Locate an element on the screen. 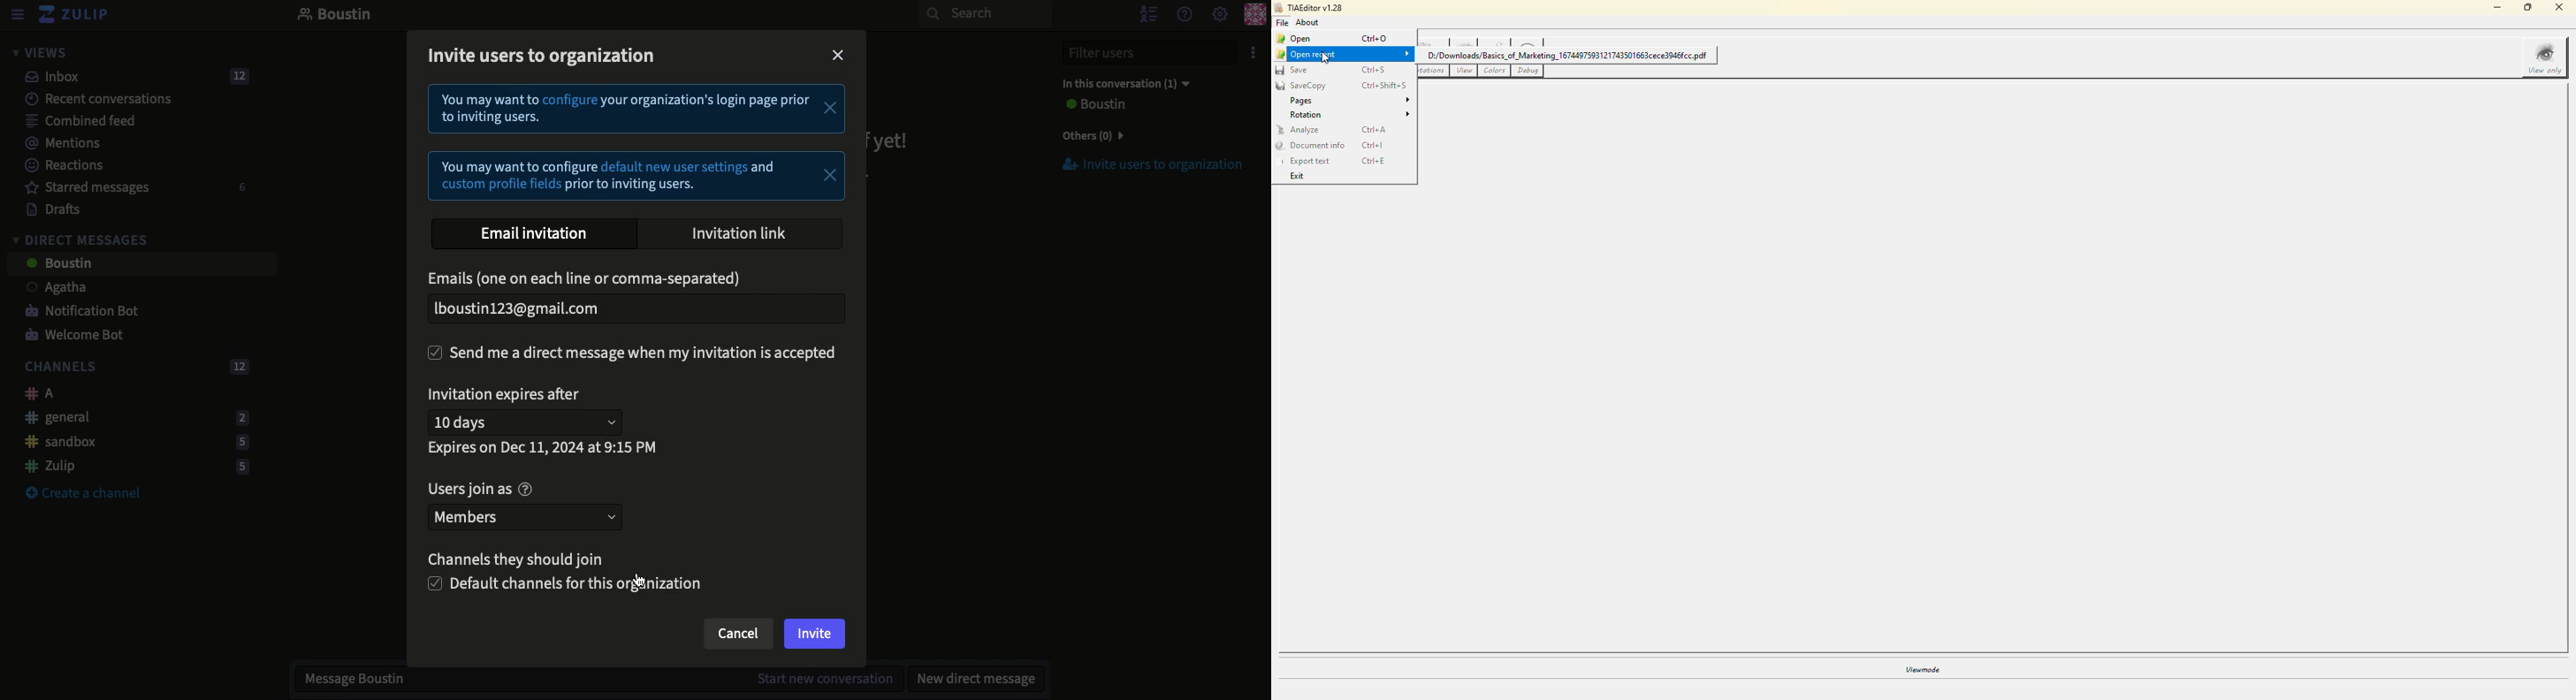  savecopy is located at coordinates (1300, 86).